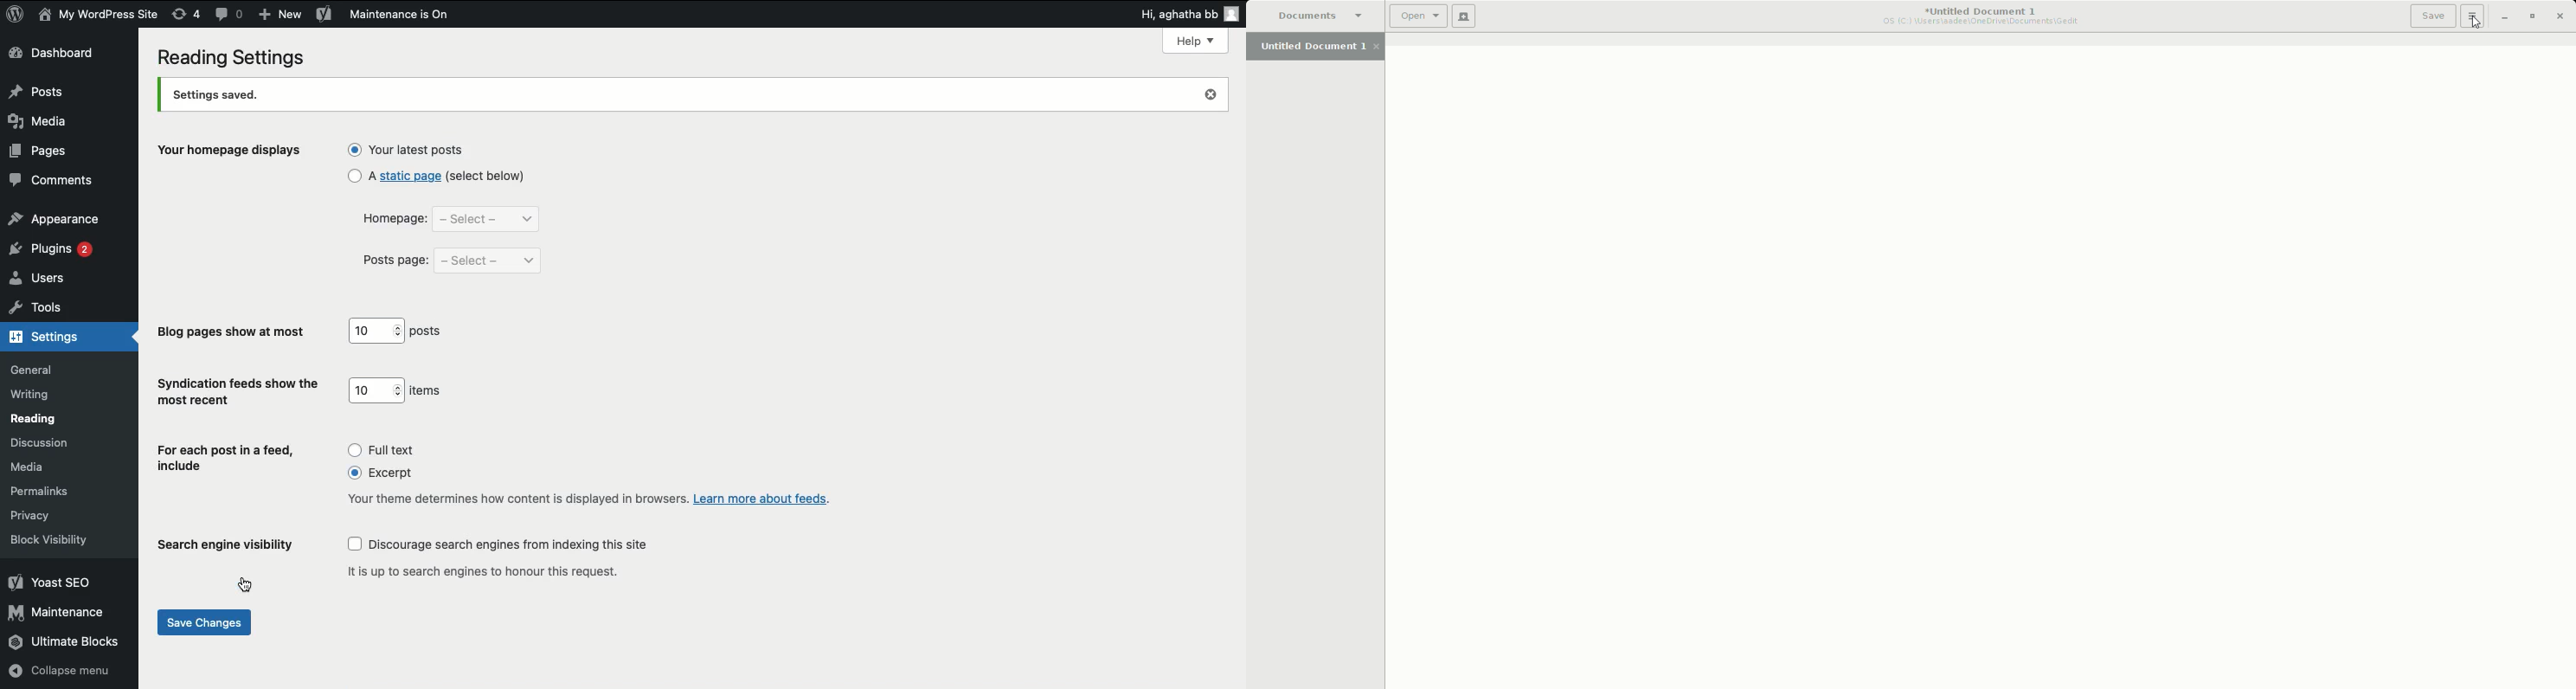 The height and width of the screenshot is (700, 2576). Describe the element at coordinates (234, 544) in the screenshot. I see `search engine visibility ` at that location.